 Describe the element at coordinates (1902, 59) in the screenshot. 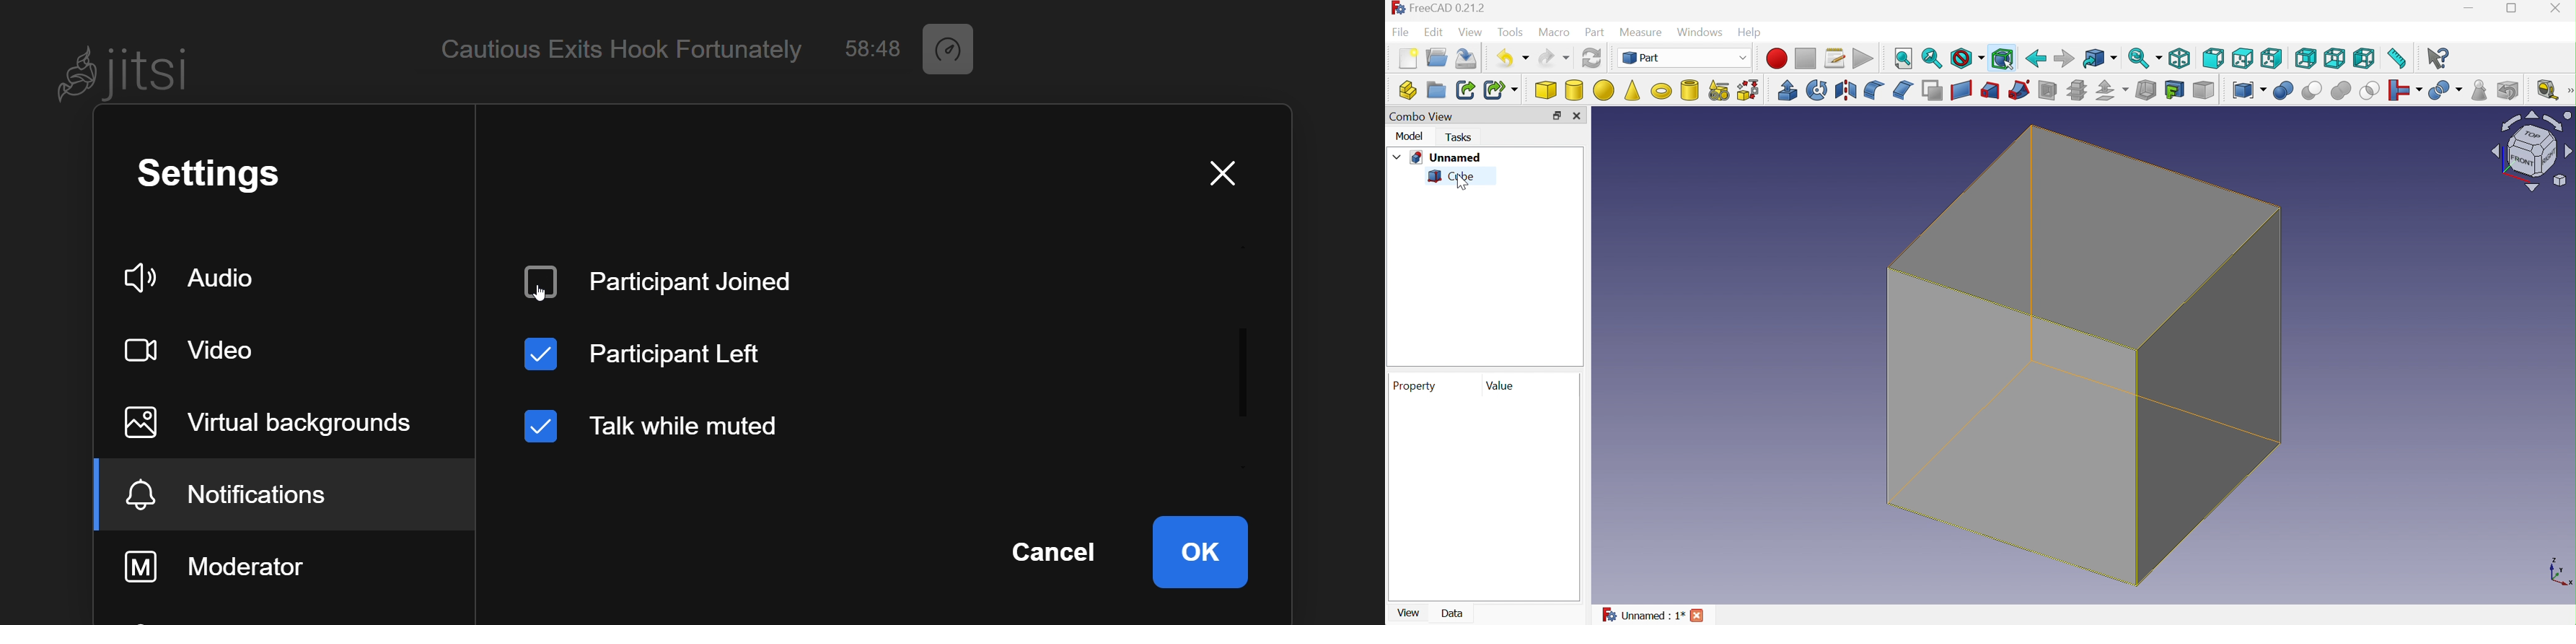

I see `Fit all` at that location.